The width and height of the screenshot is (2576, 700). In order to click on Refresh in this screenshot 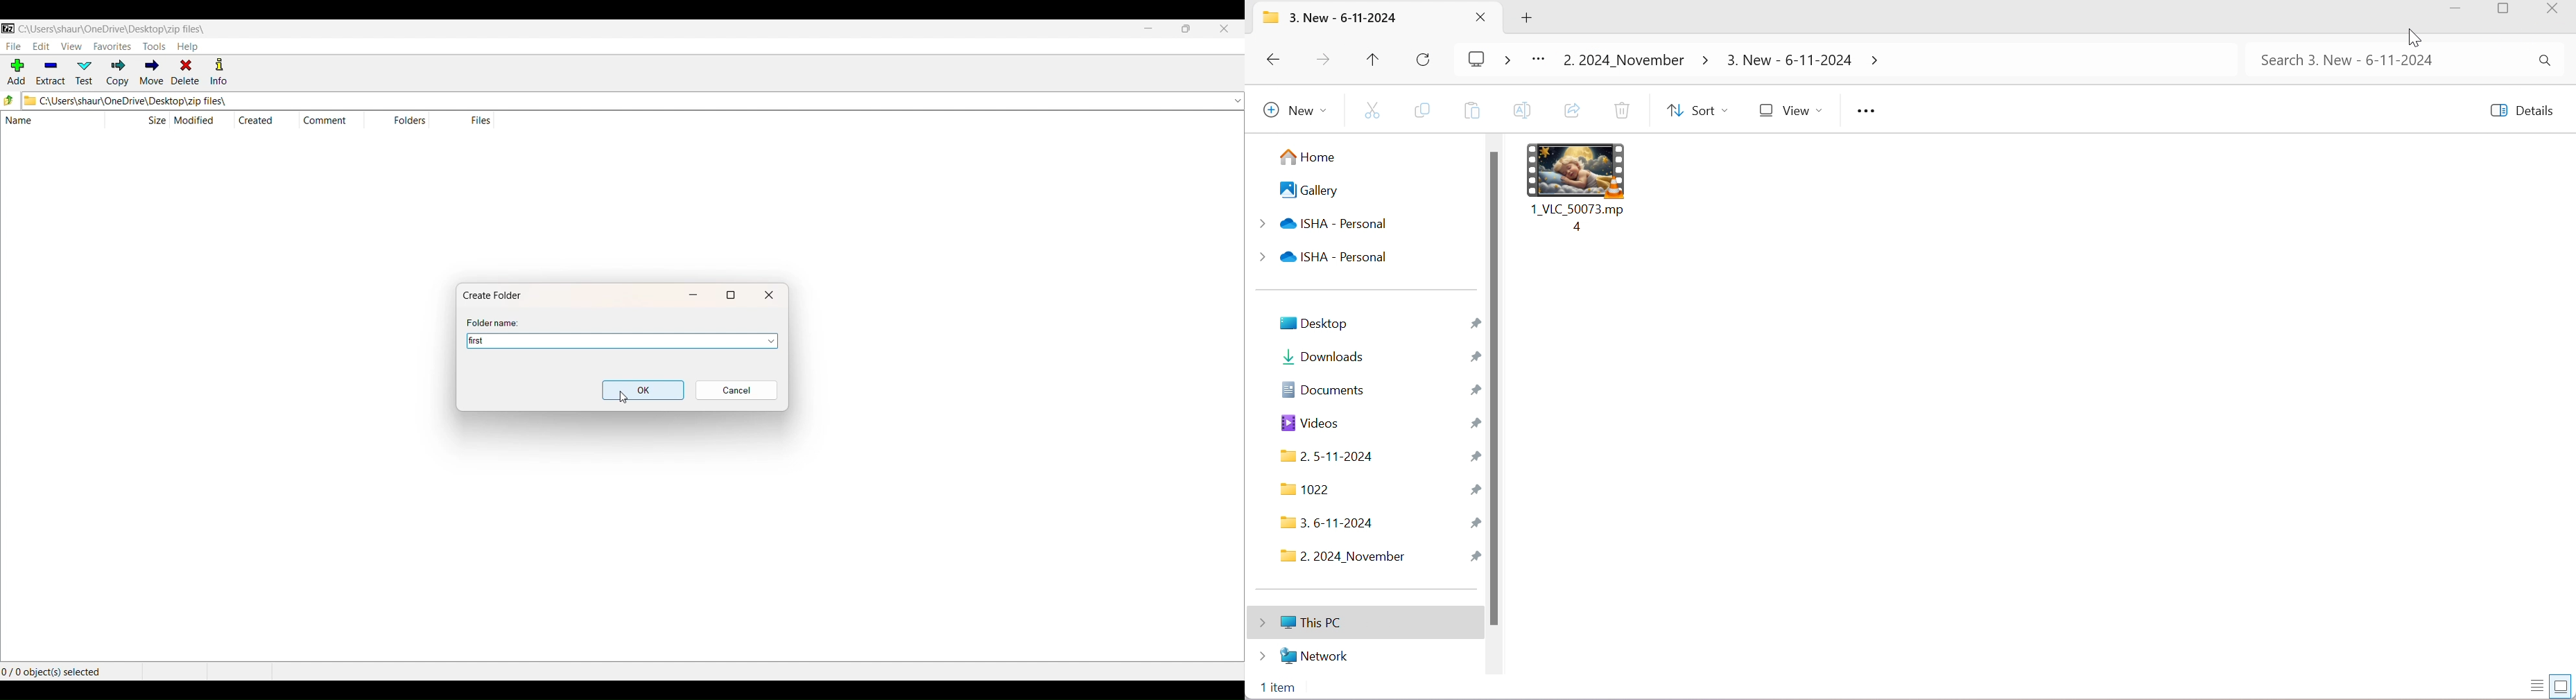, I will do `click(1426, 60)`.